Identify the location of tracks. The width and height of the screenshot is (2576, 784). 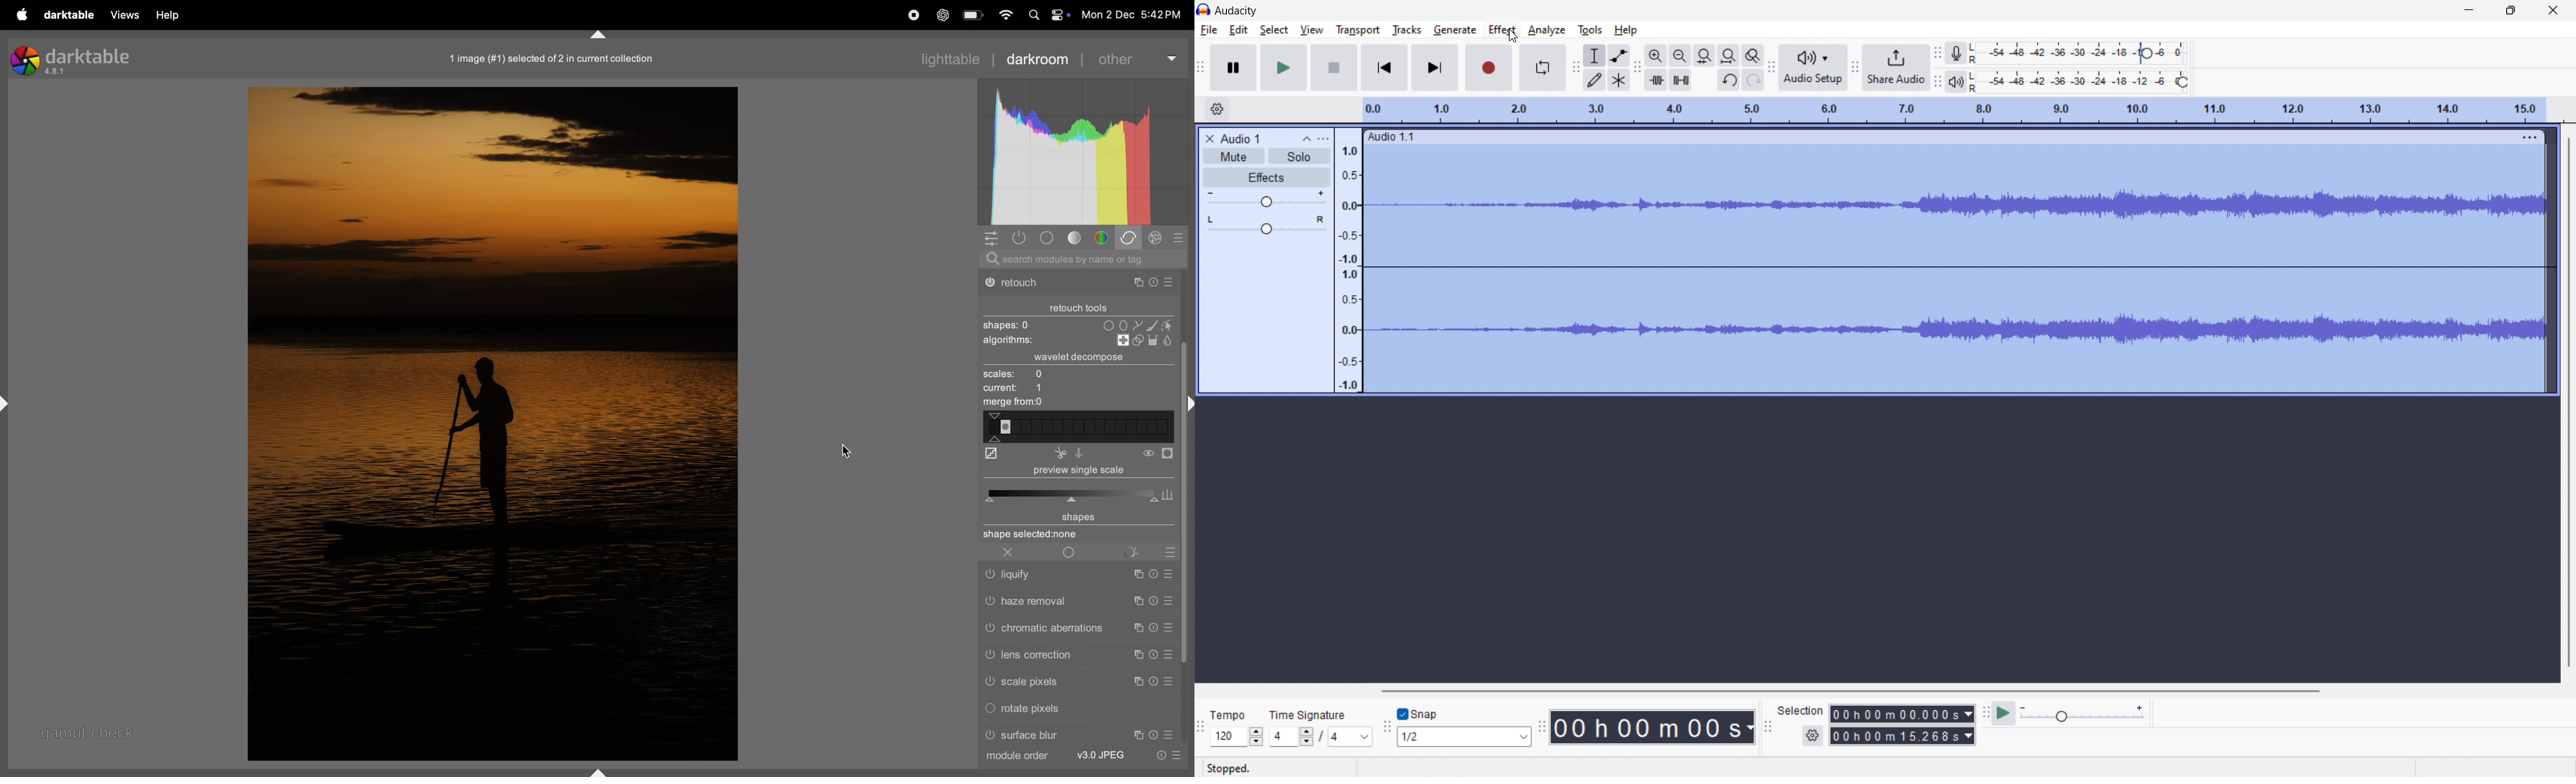
(1406, 29).